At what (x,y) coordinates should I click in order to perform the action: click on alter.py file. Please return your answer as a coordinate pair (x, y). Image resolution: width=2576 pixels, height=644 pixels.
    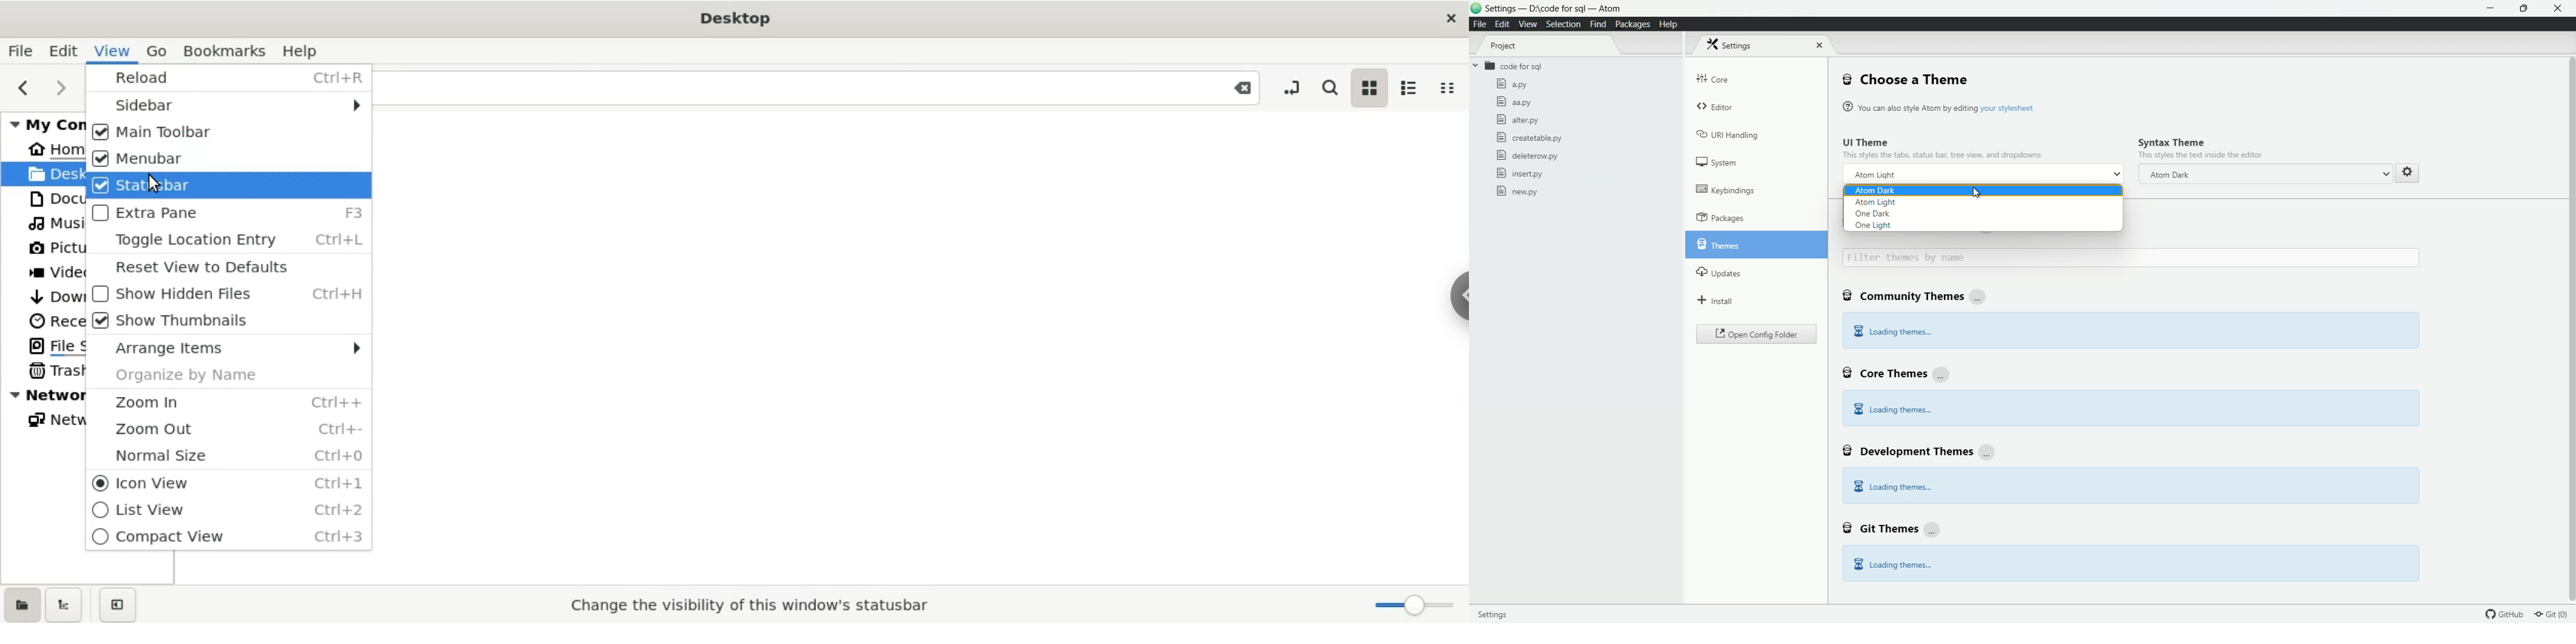
    Looking at the image, I should click on (1517, 119).